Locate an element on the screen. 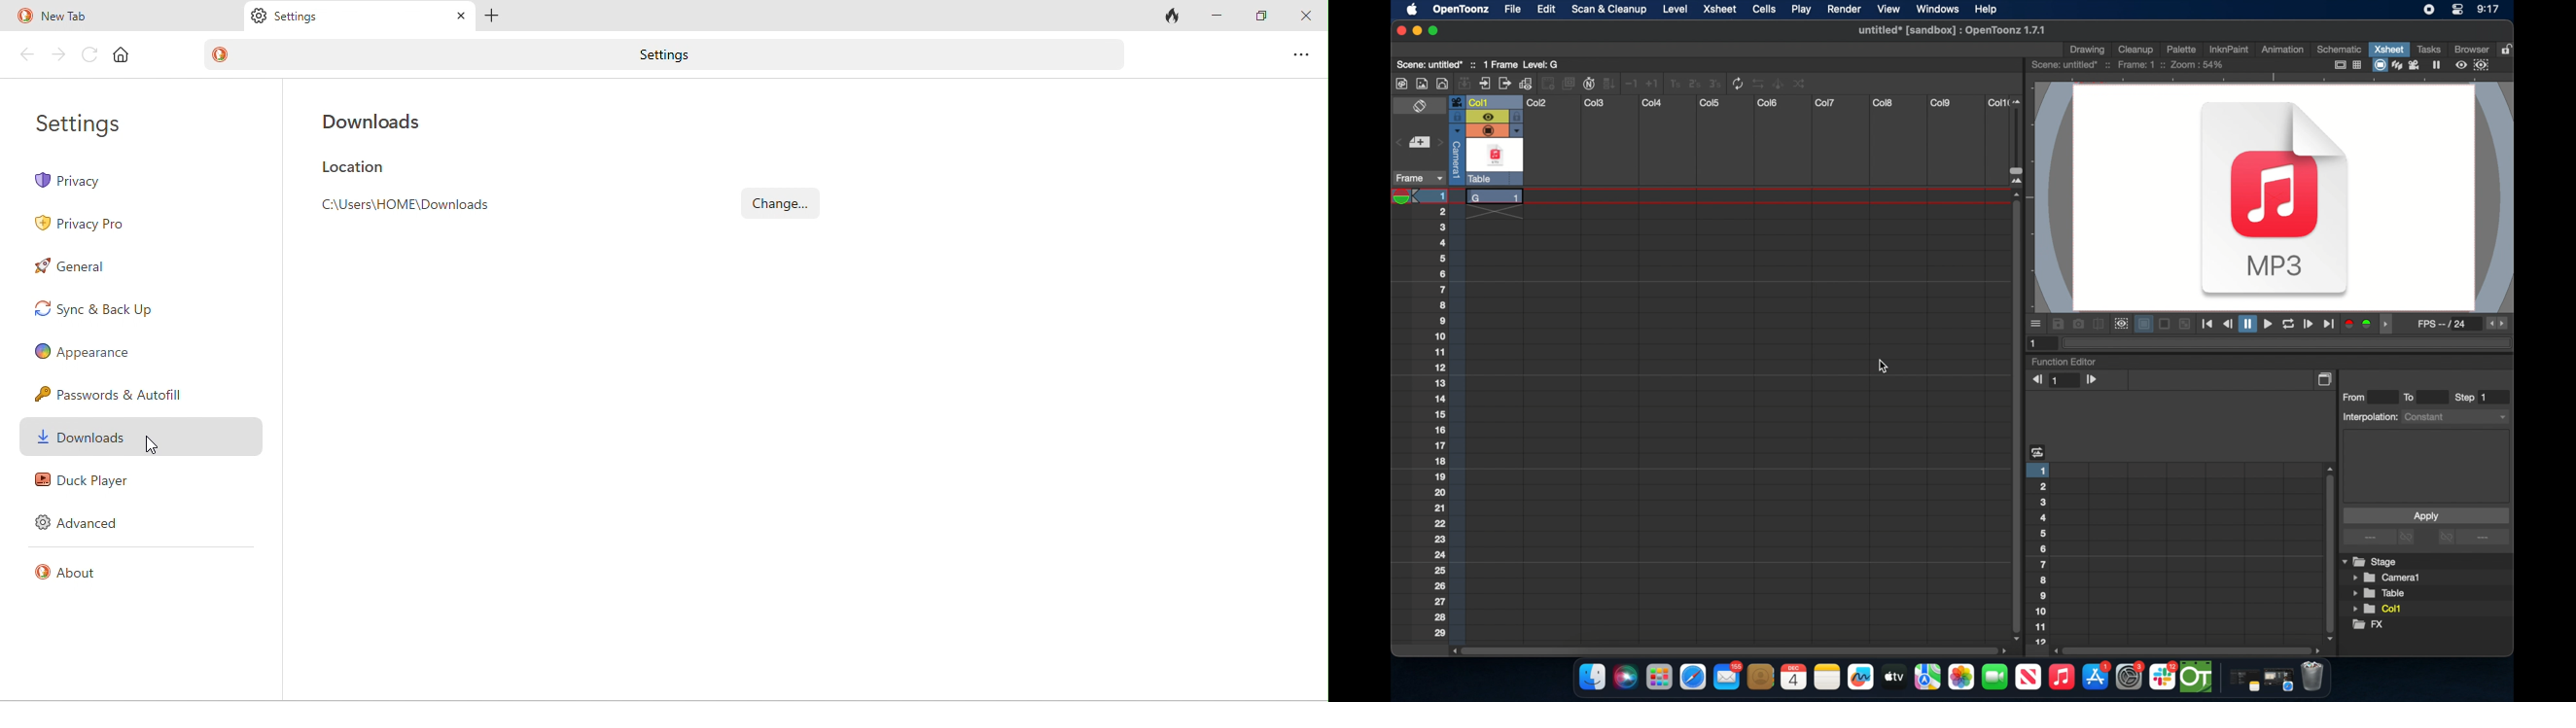 This screenshot has height=728, width=2576. close is located at coordinates (1308, 19).